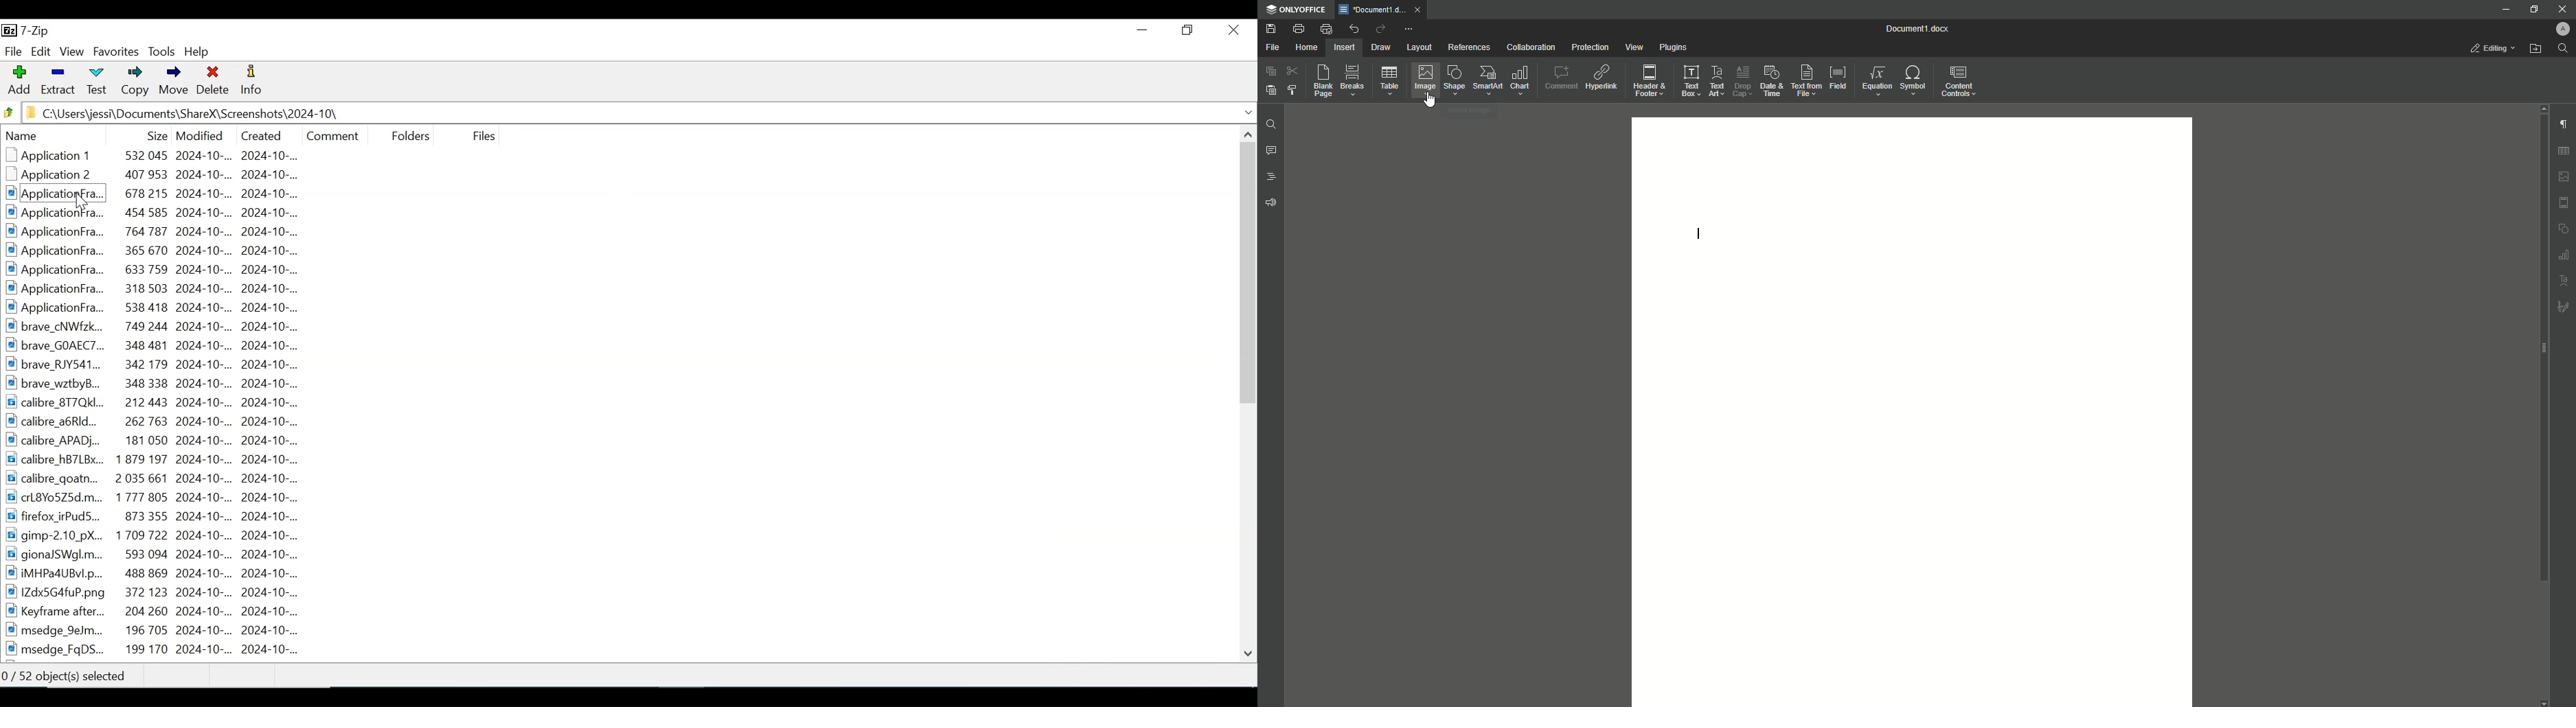 The image size is (2576, 728). I want to click on Expand, so click(1247, 113).